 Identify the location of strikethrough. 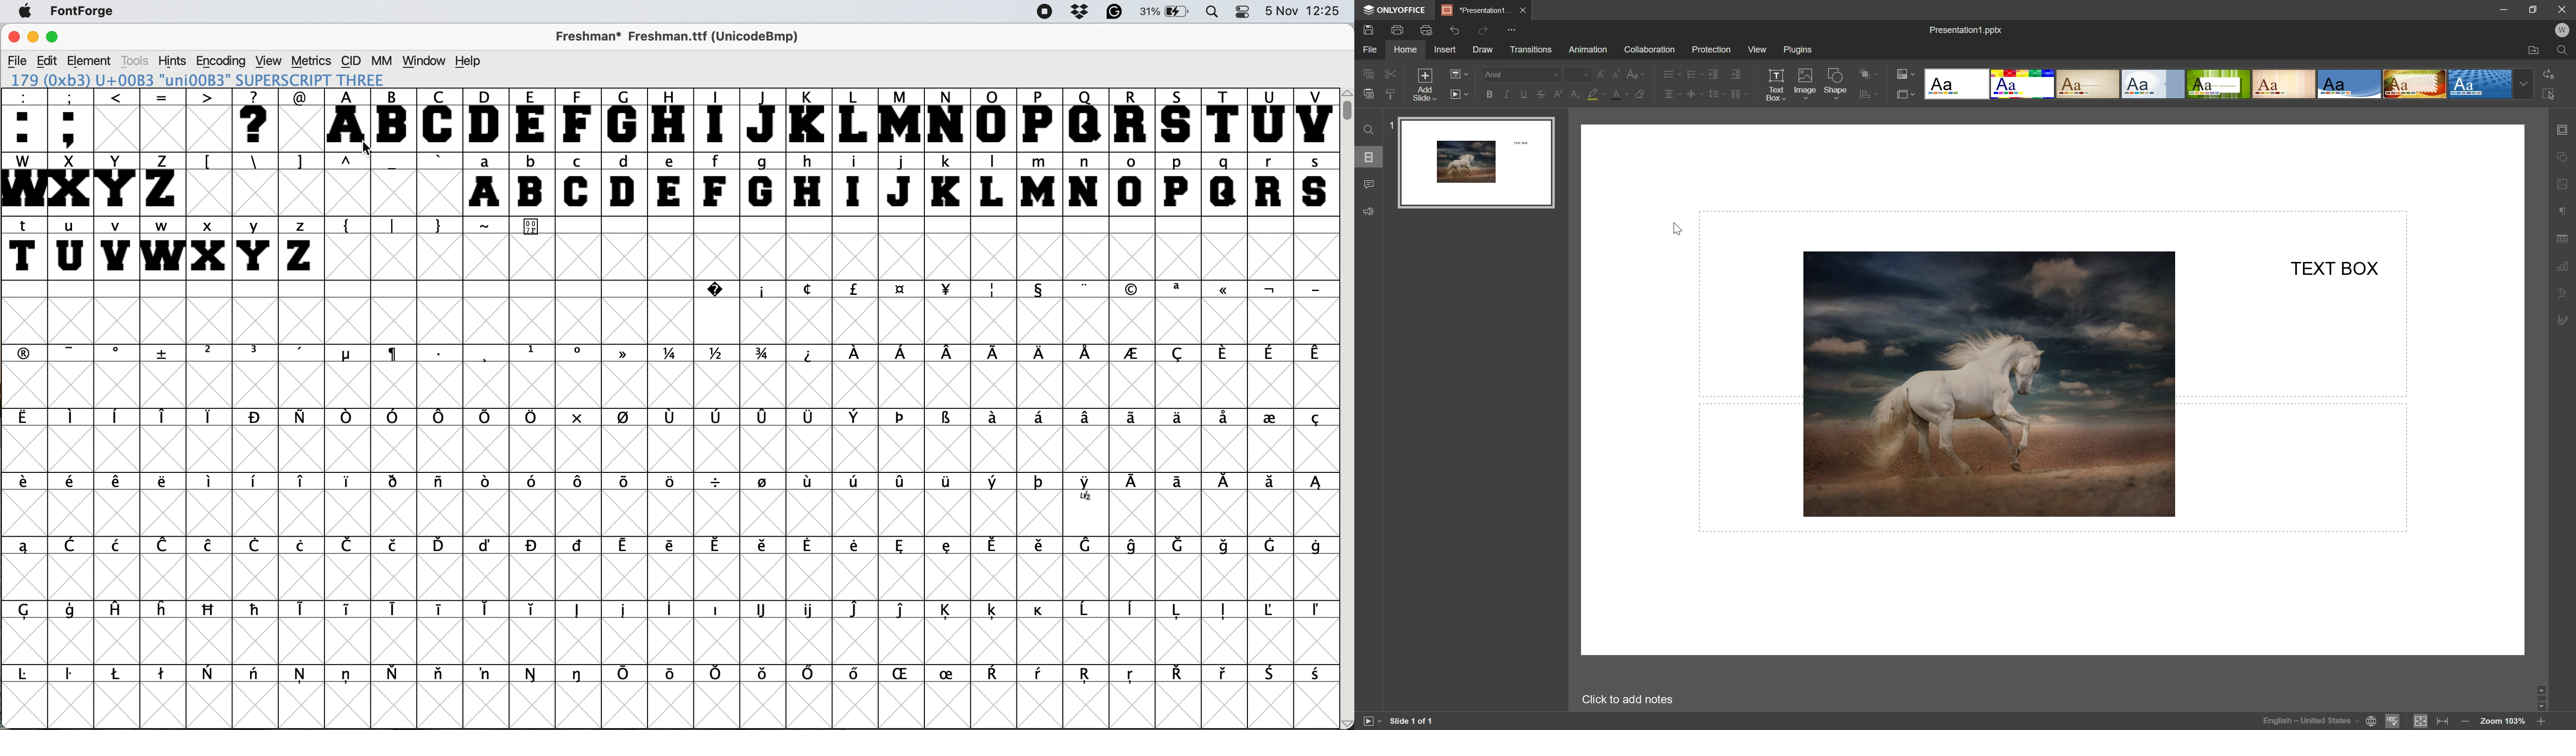
(1541, 94).